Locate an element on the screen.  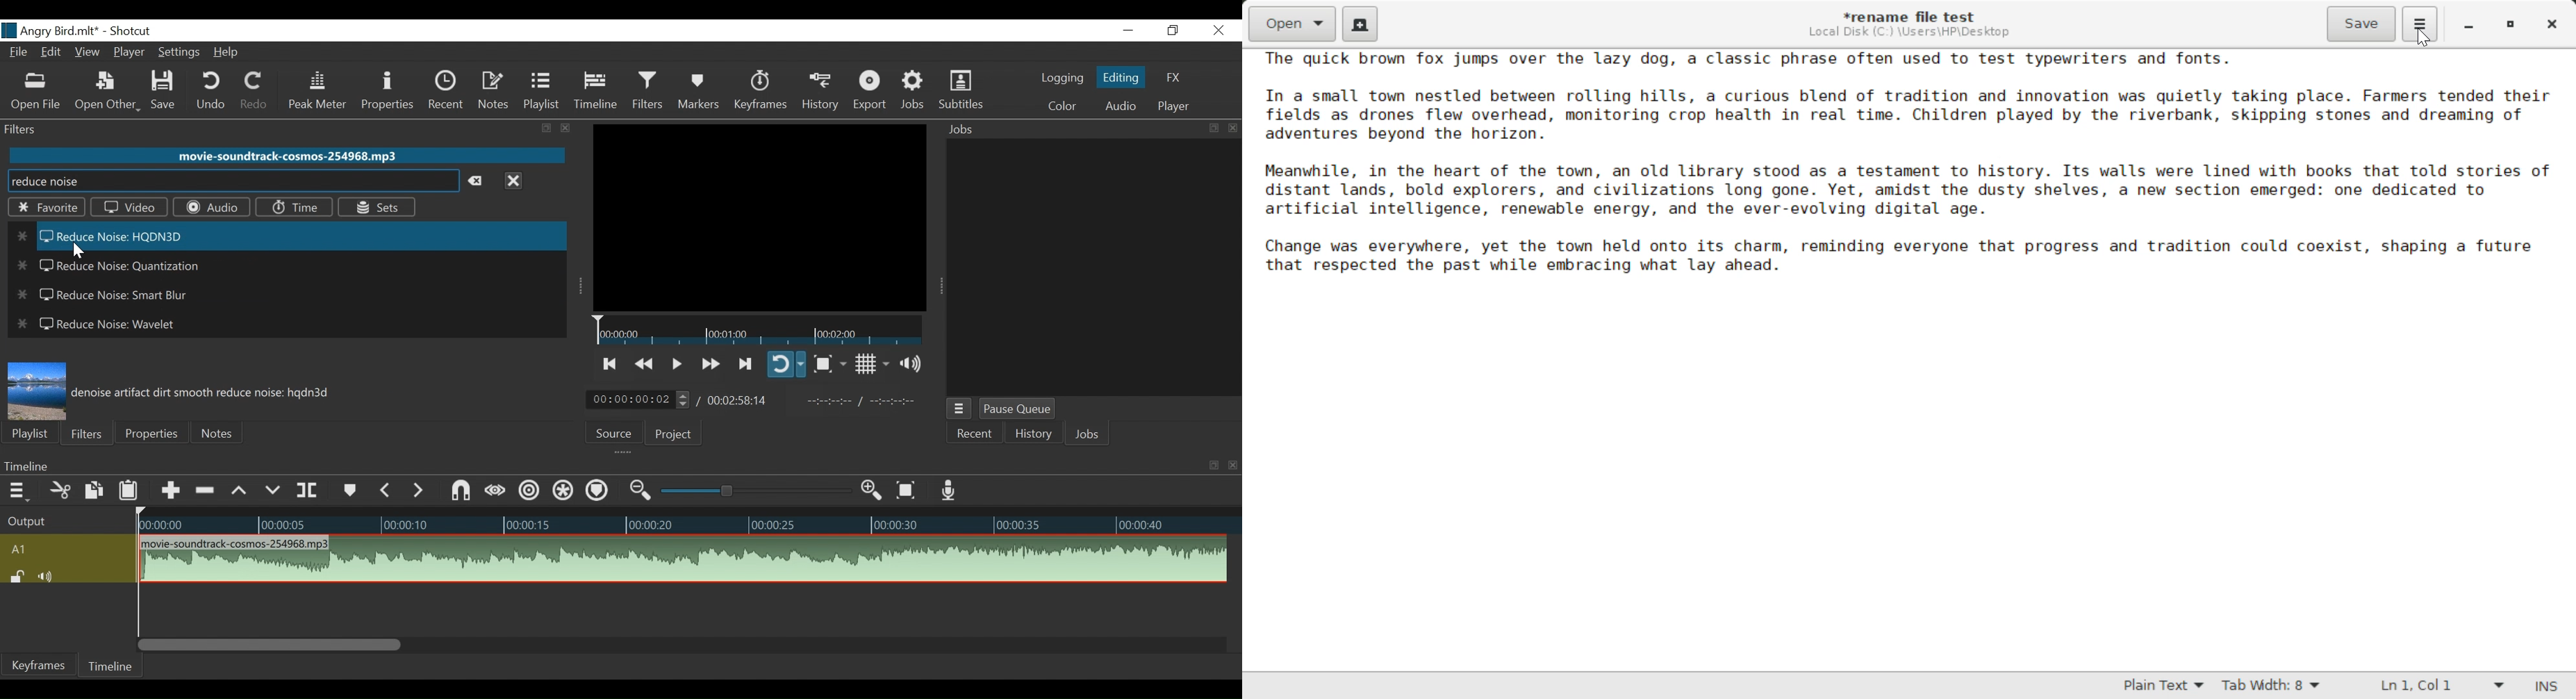
(un)lock track is located at coordinates (17, 576).